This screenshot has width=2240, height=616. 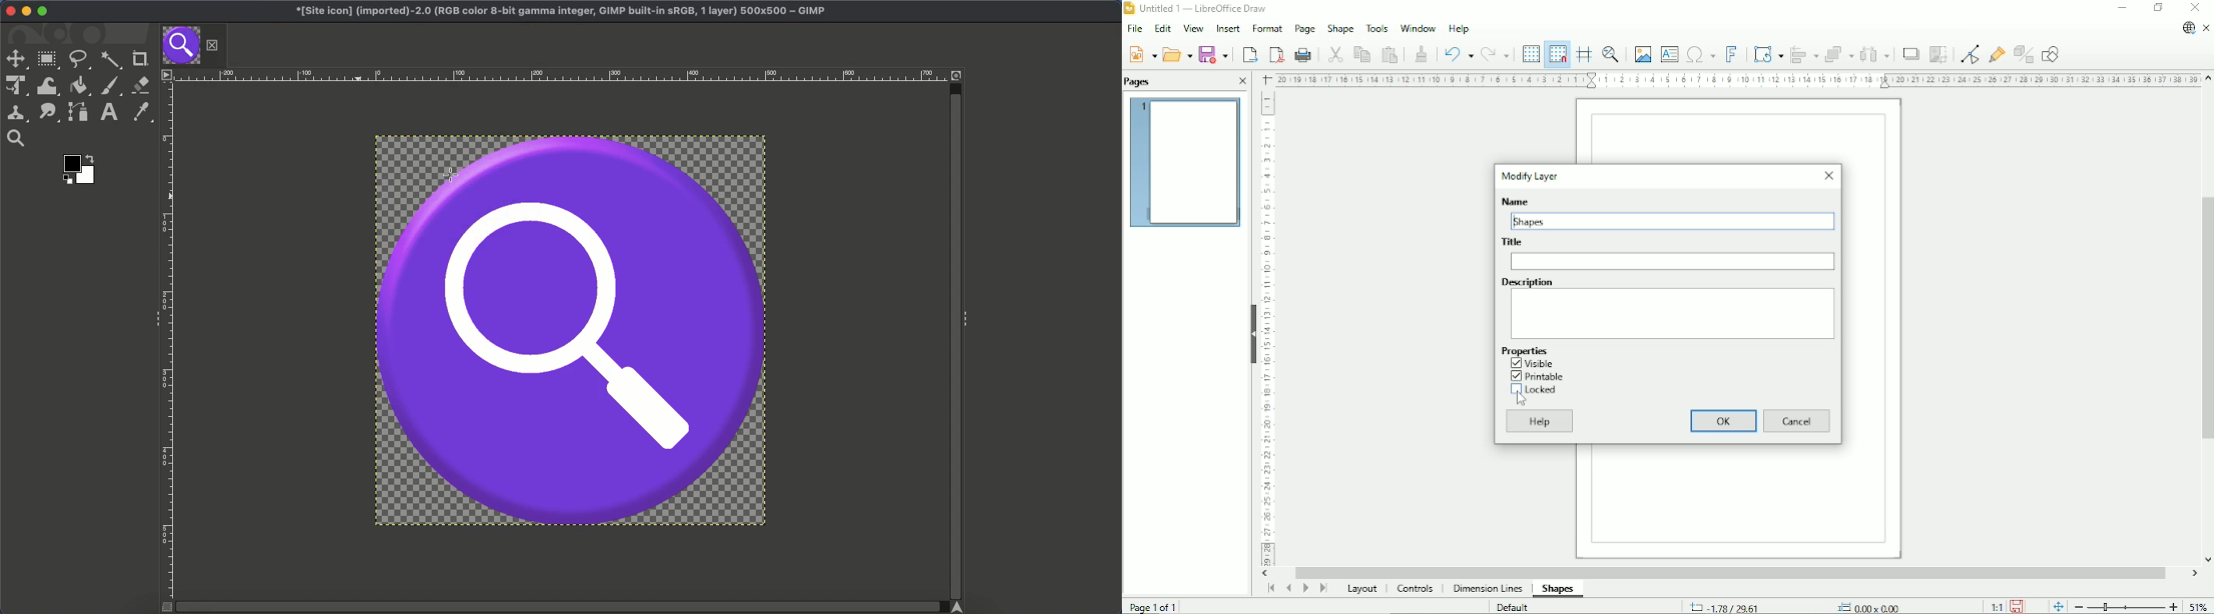 I want to click on Minimize, so click(x=2121, y=9).